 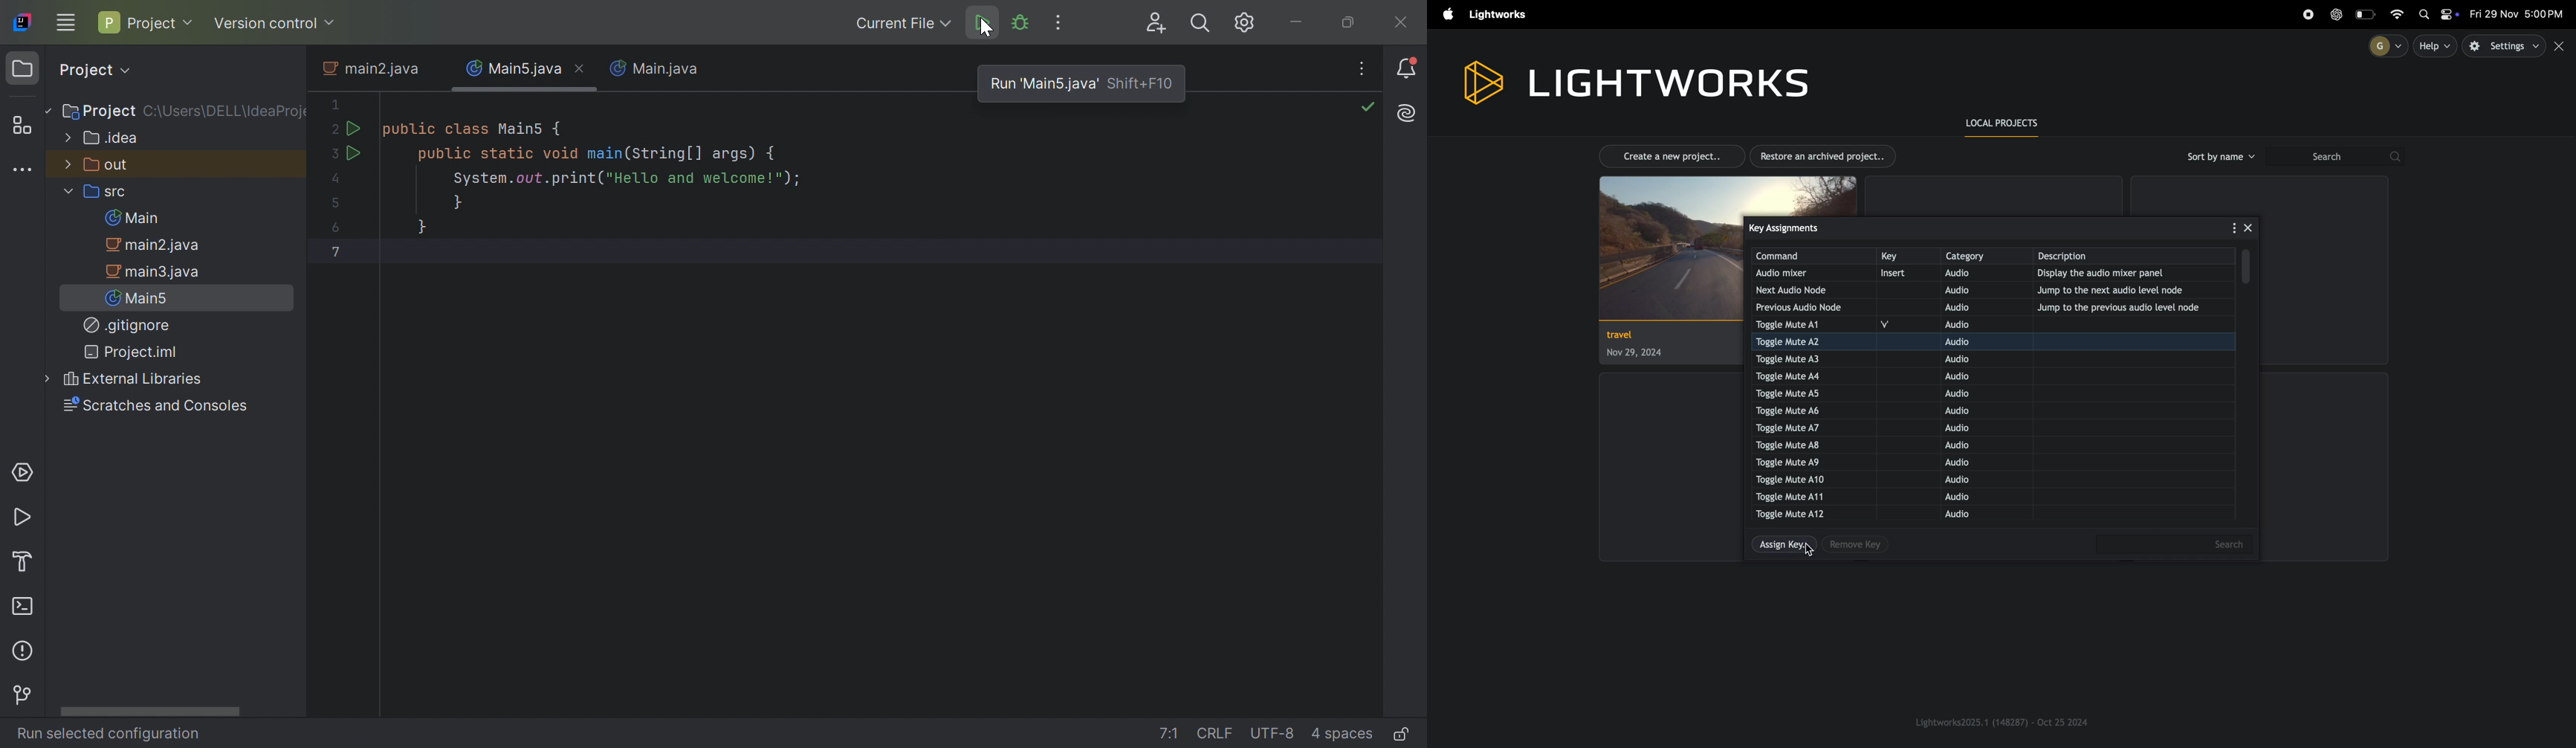 I want to click on 2, so click(x=334, y=129).